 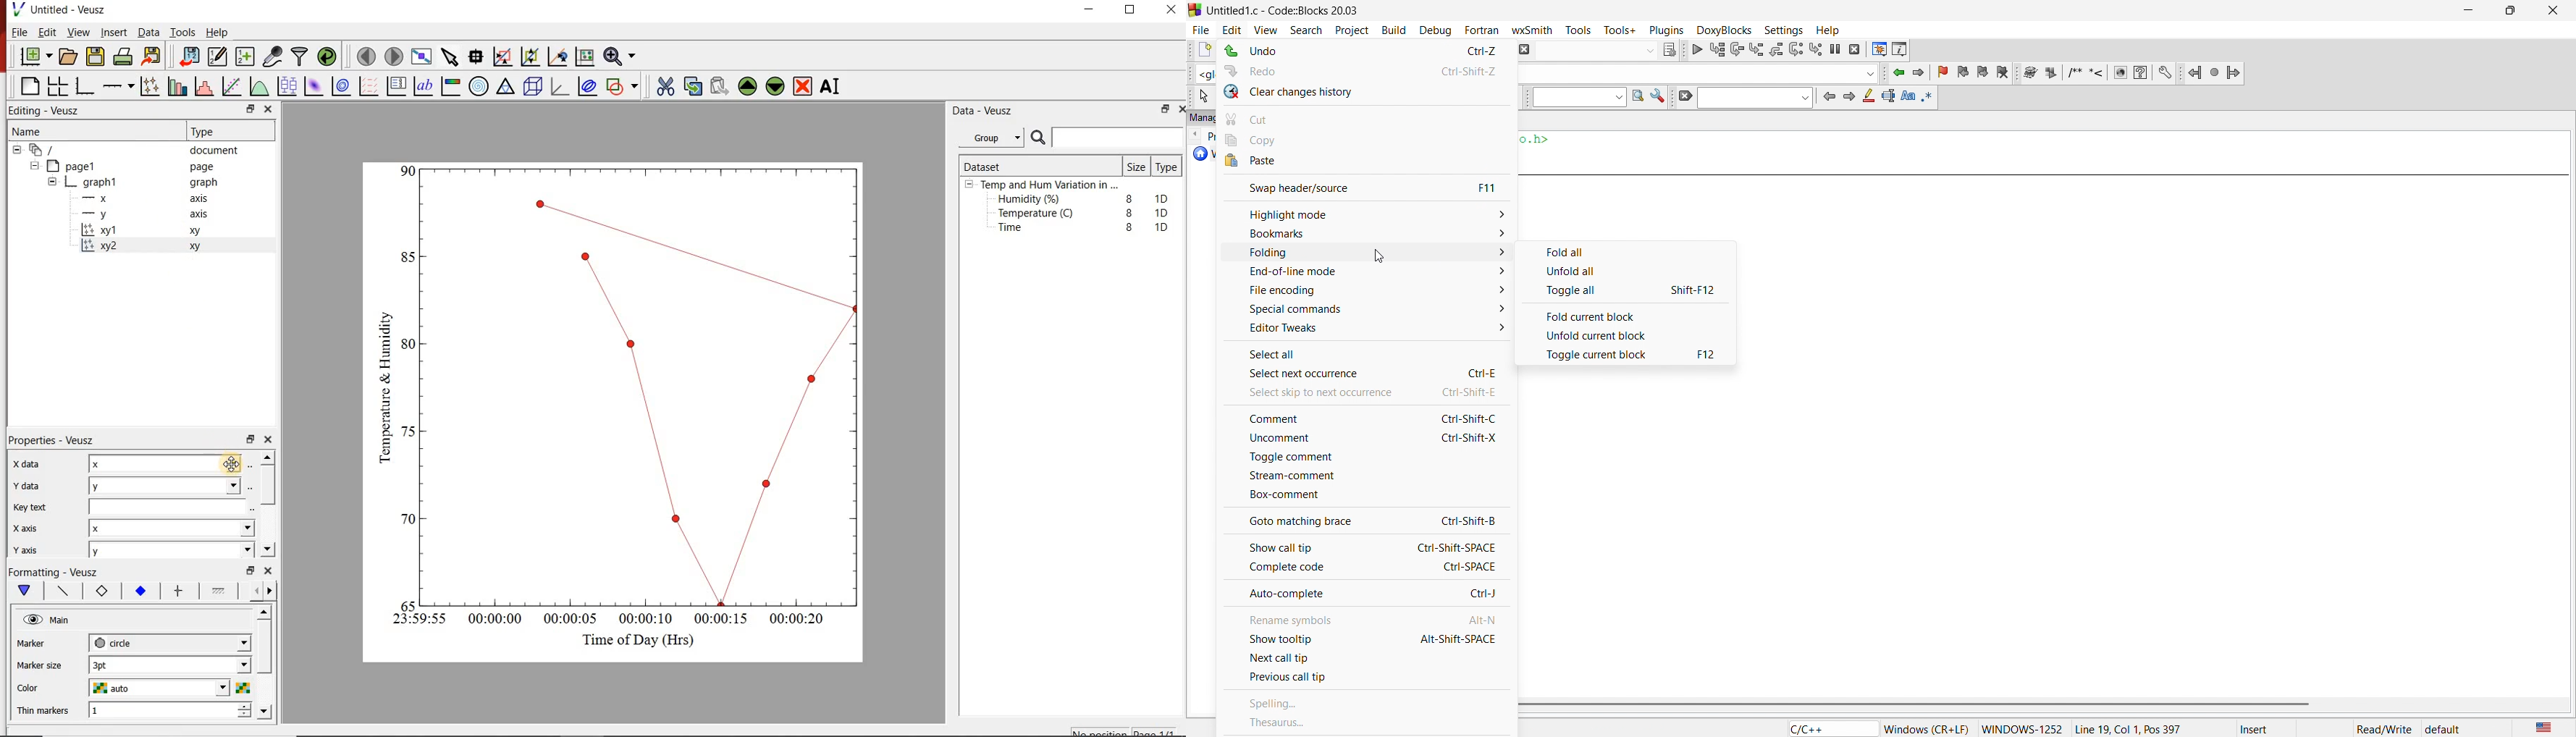 What do you see at coordinates (409, 169) in the screenshot?
I see `1` at bounding box center [409, 169].